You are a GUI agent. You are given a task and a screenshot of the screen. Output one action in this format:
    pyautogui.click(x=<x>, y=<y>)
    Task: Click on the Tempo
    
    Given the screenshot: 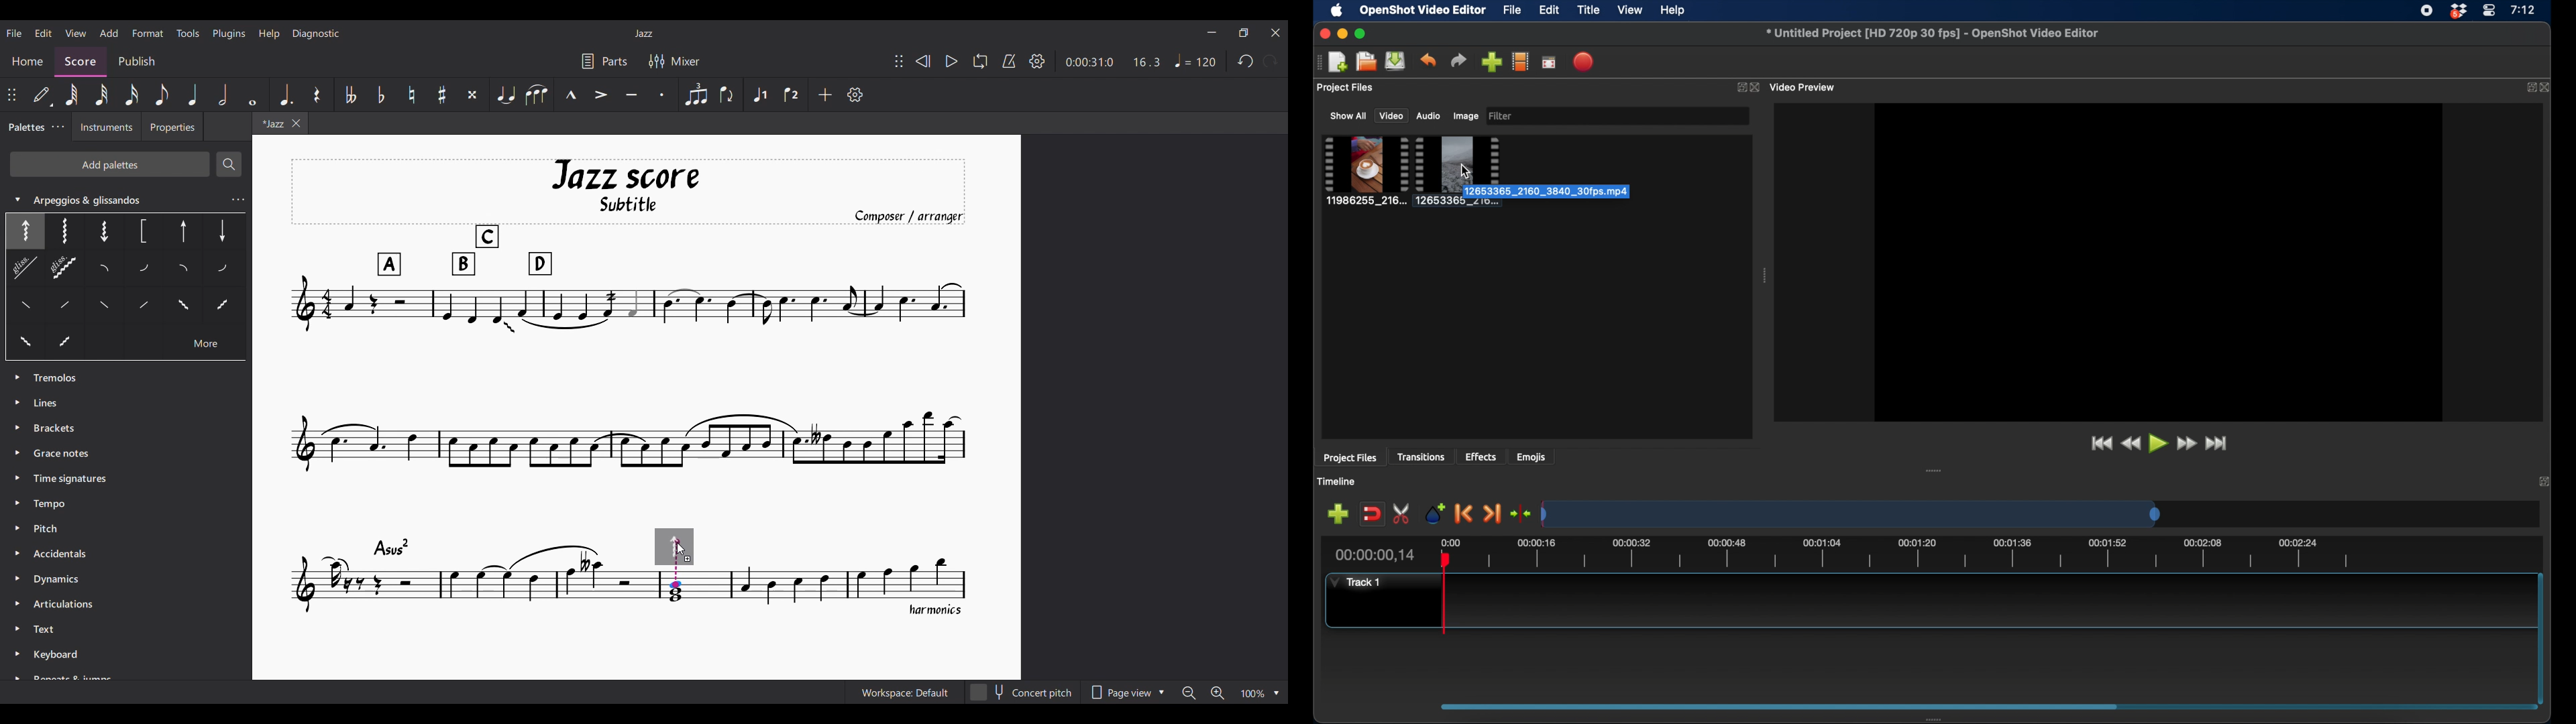 What is the action you would take?
    pyautogui.click(x=1195, y=60)
    